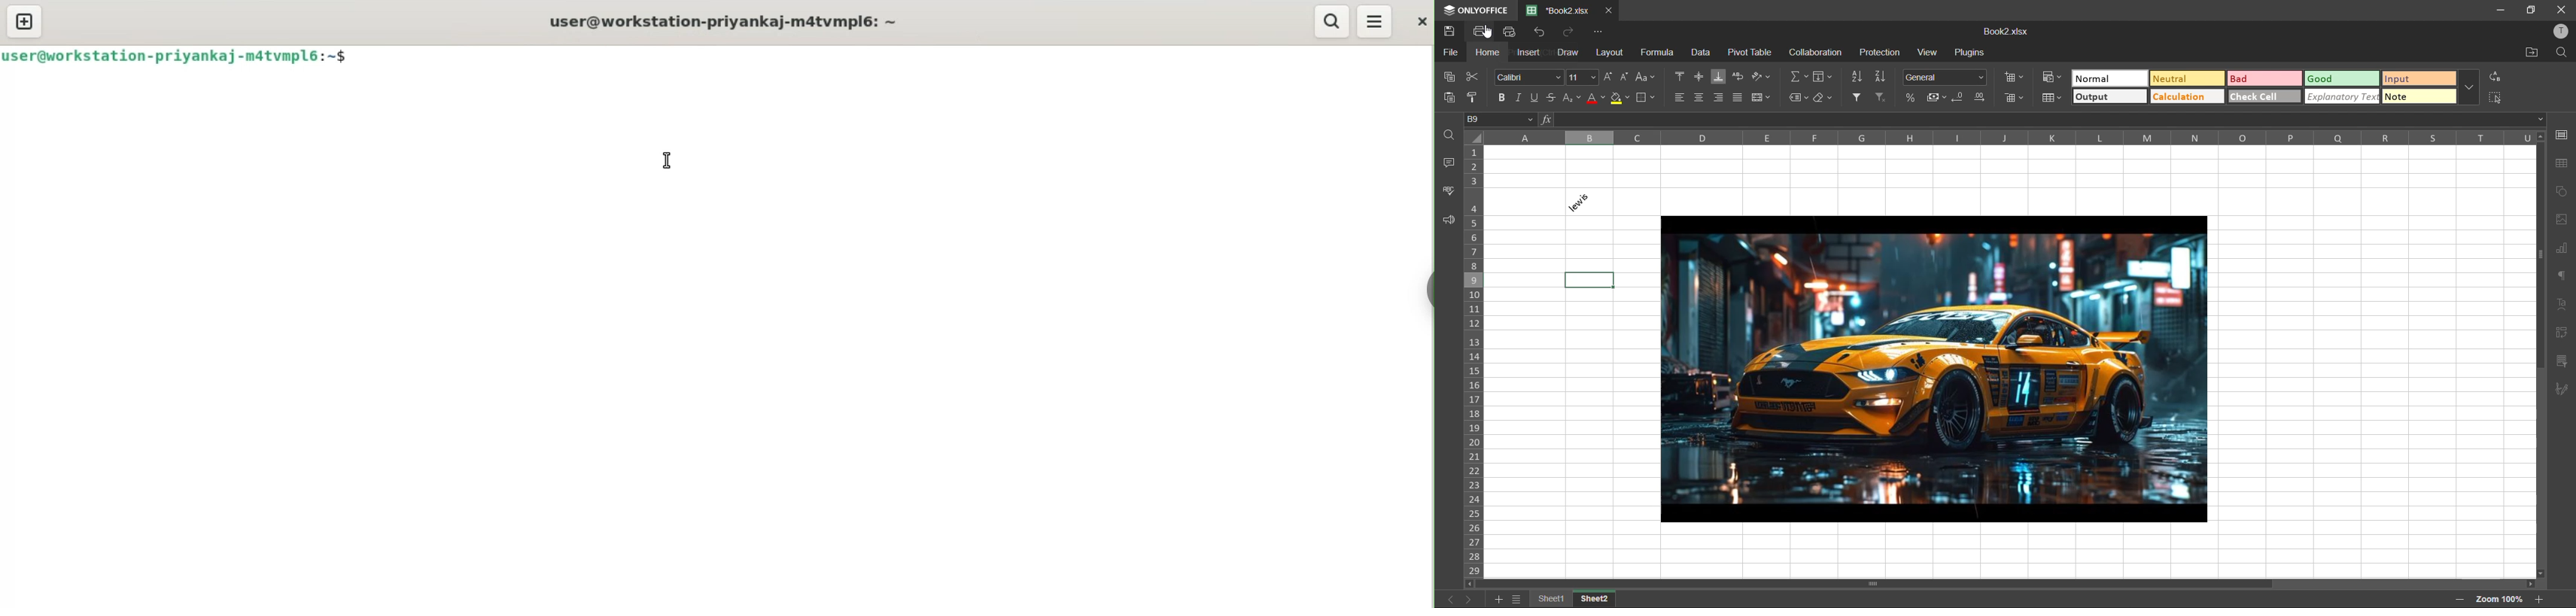 The height and width of the screenshot is (616, 2576). I want to click on font style, so click(1529, 76).